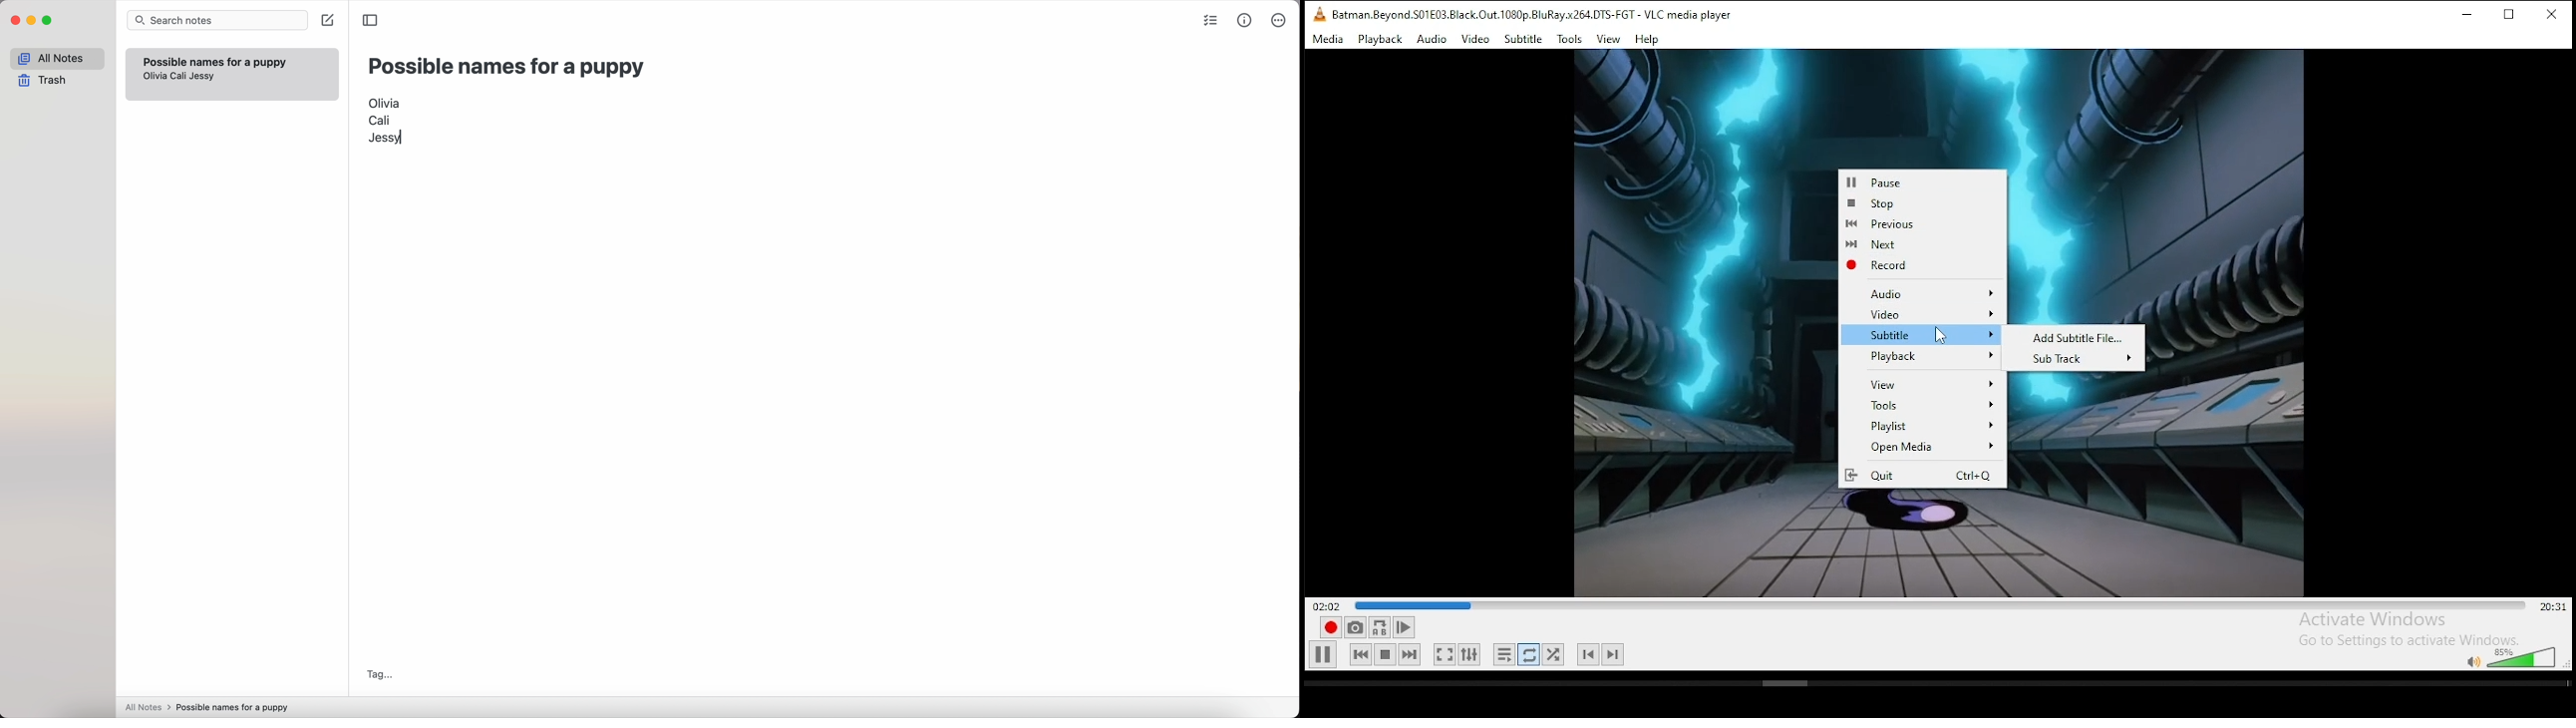 The width and height of the screenshot is (2576, 728). What do you see at coordinates (46, 81) in the screenshot?
I see `trash` at bounding box center [46, 81].